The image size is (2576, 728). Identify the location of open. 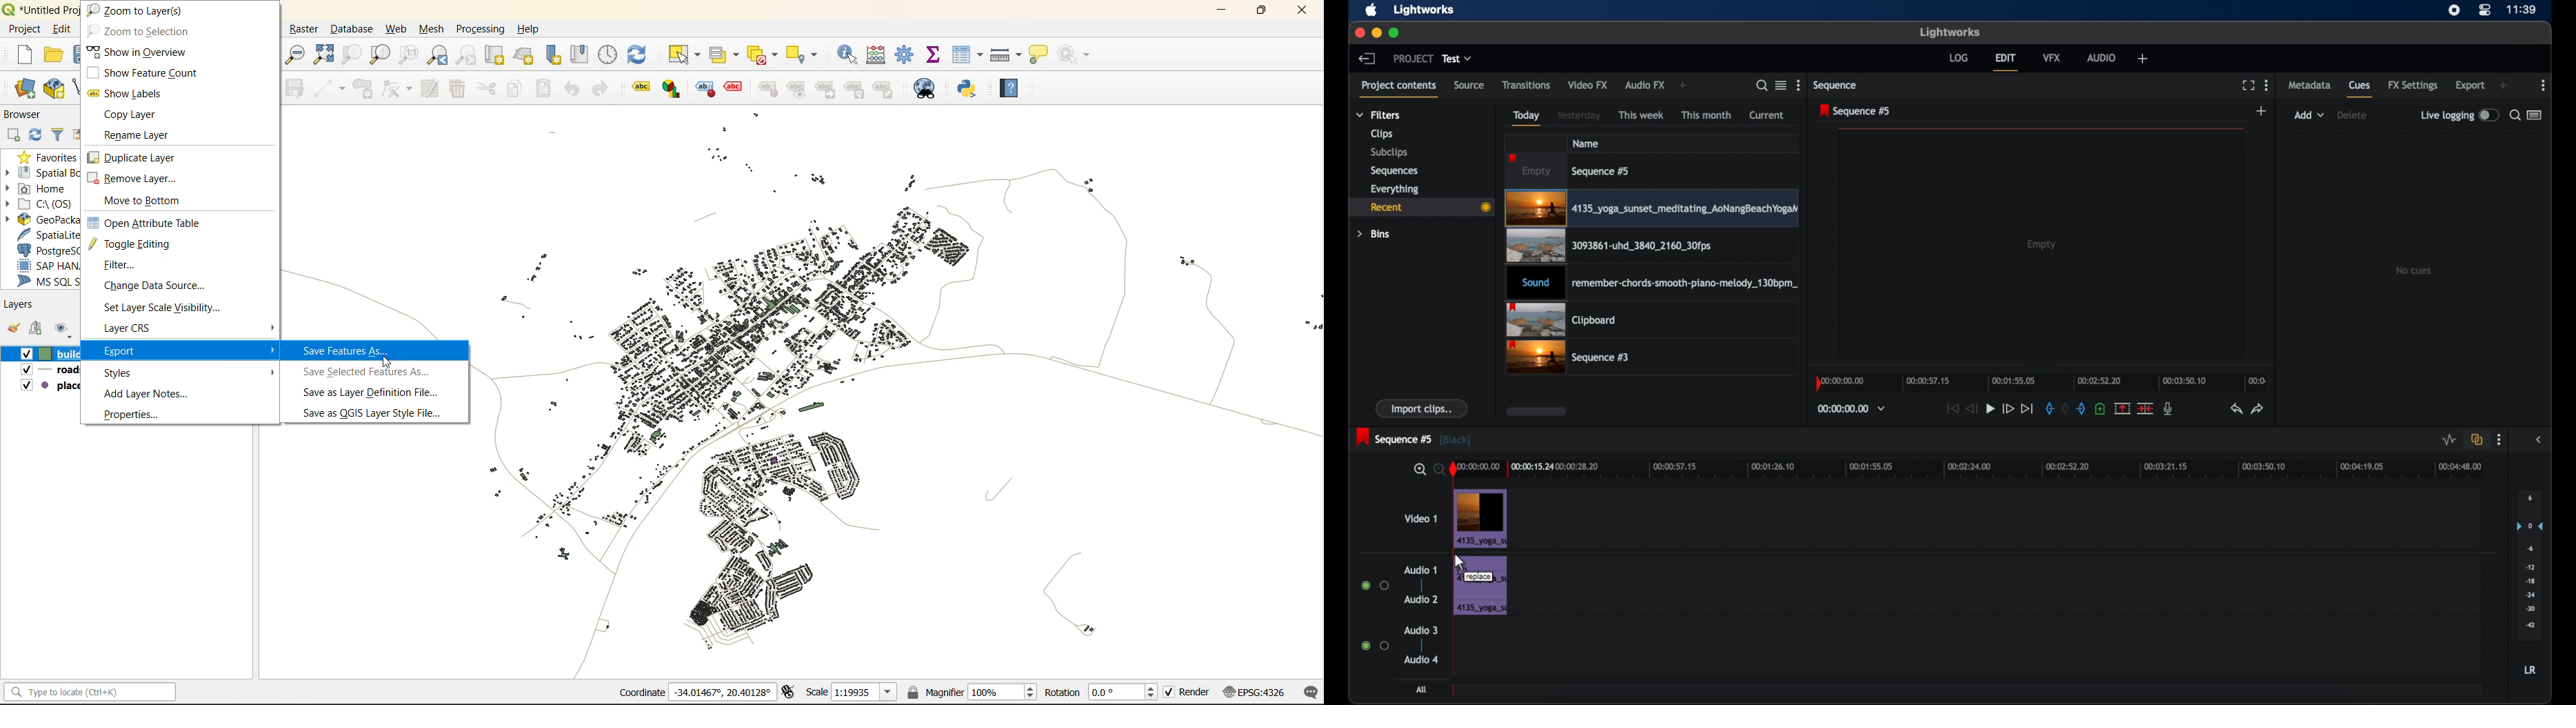
(51, 54).